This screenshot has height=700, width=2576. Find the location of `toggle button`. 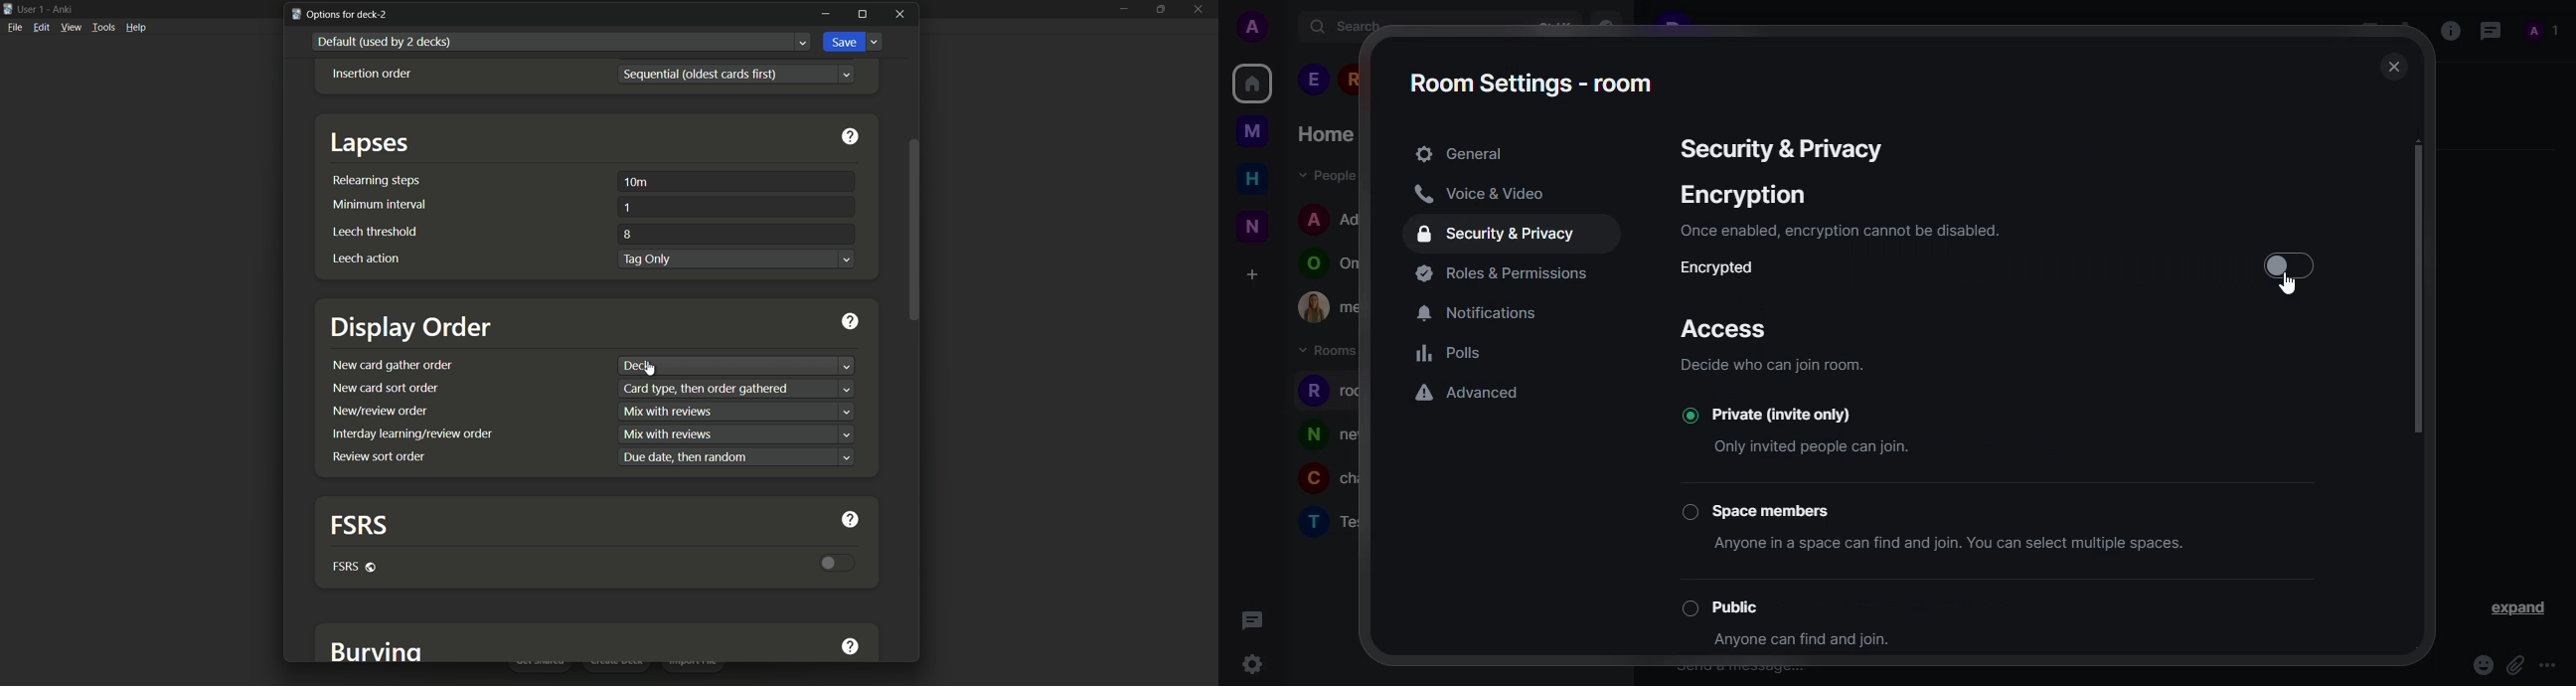

toggle button is located at coordinates (840, 562).